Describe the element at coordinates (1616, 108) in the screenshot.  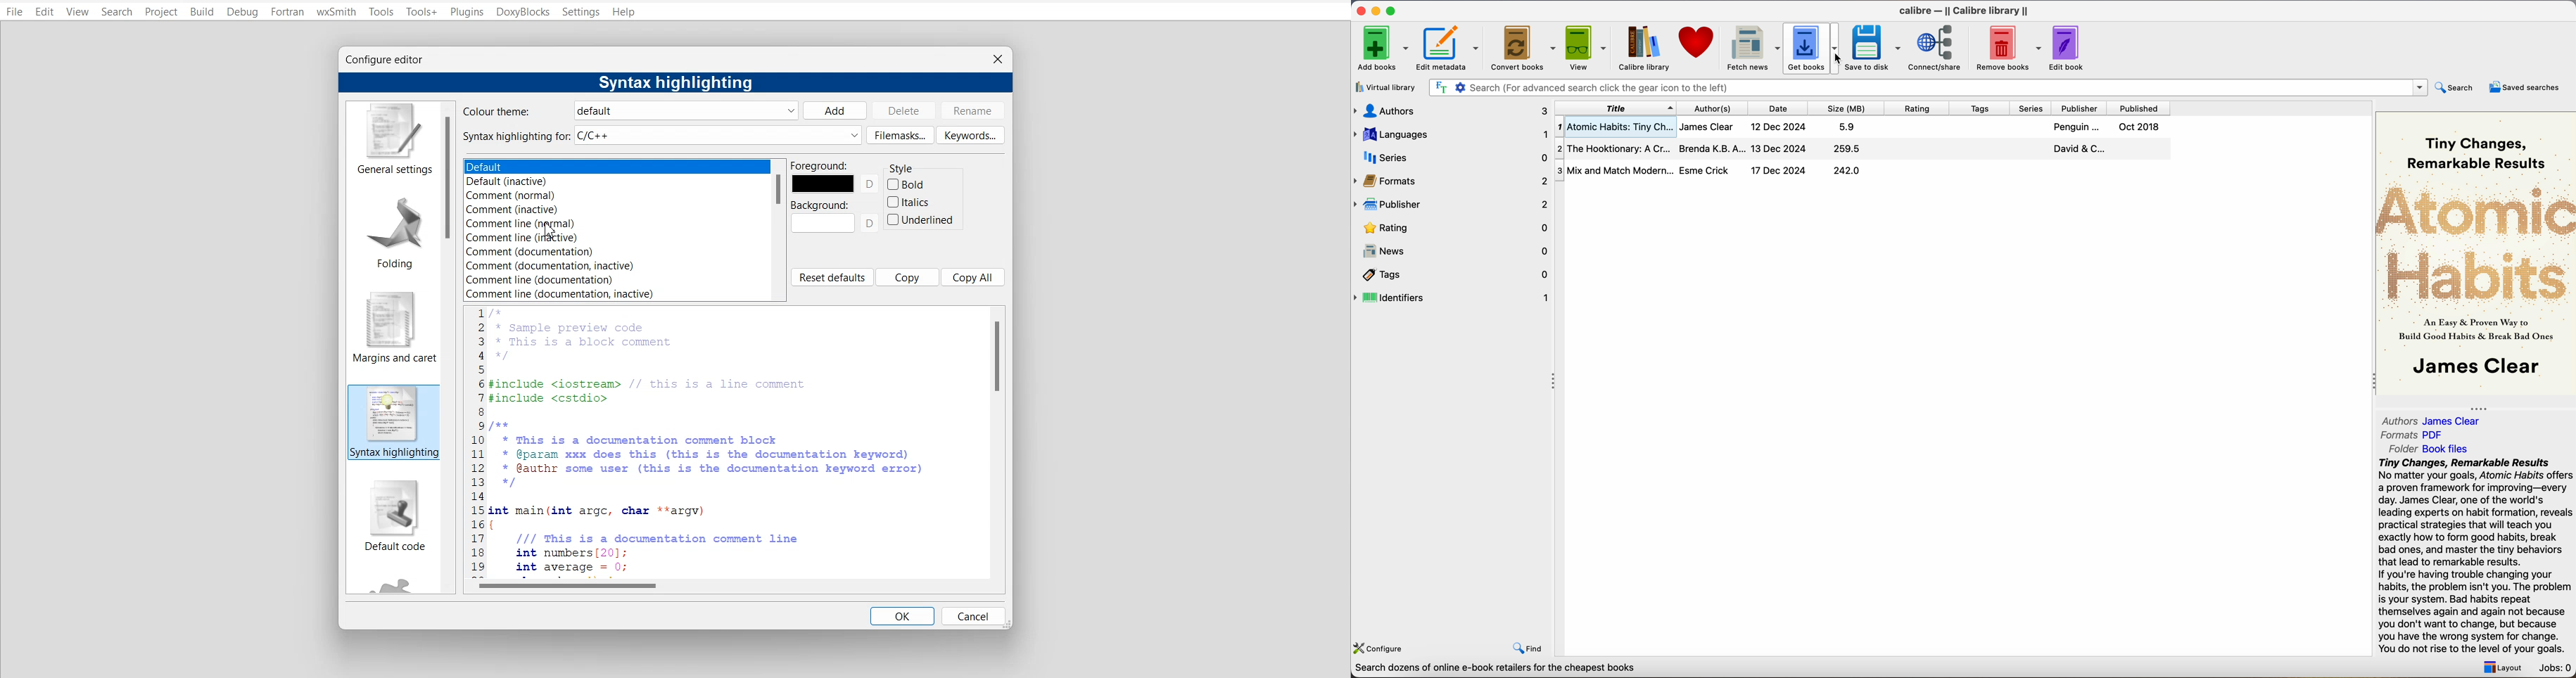
I see `title` at that location.